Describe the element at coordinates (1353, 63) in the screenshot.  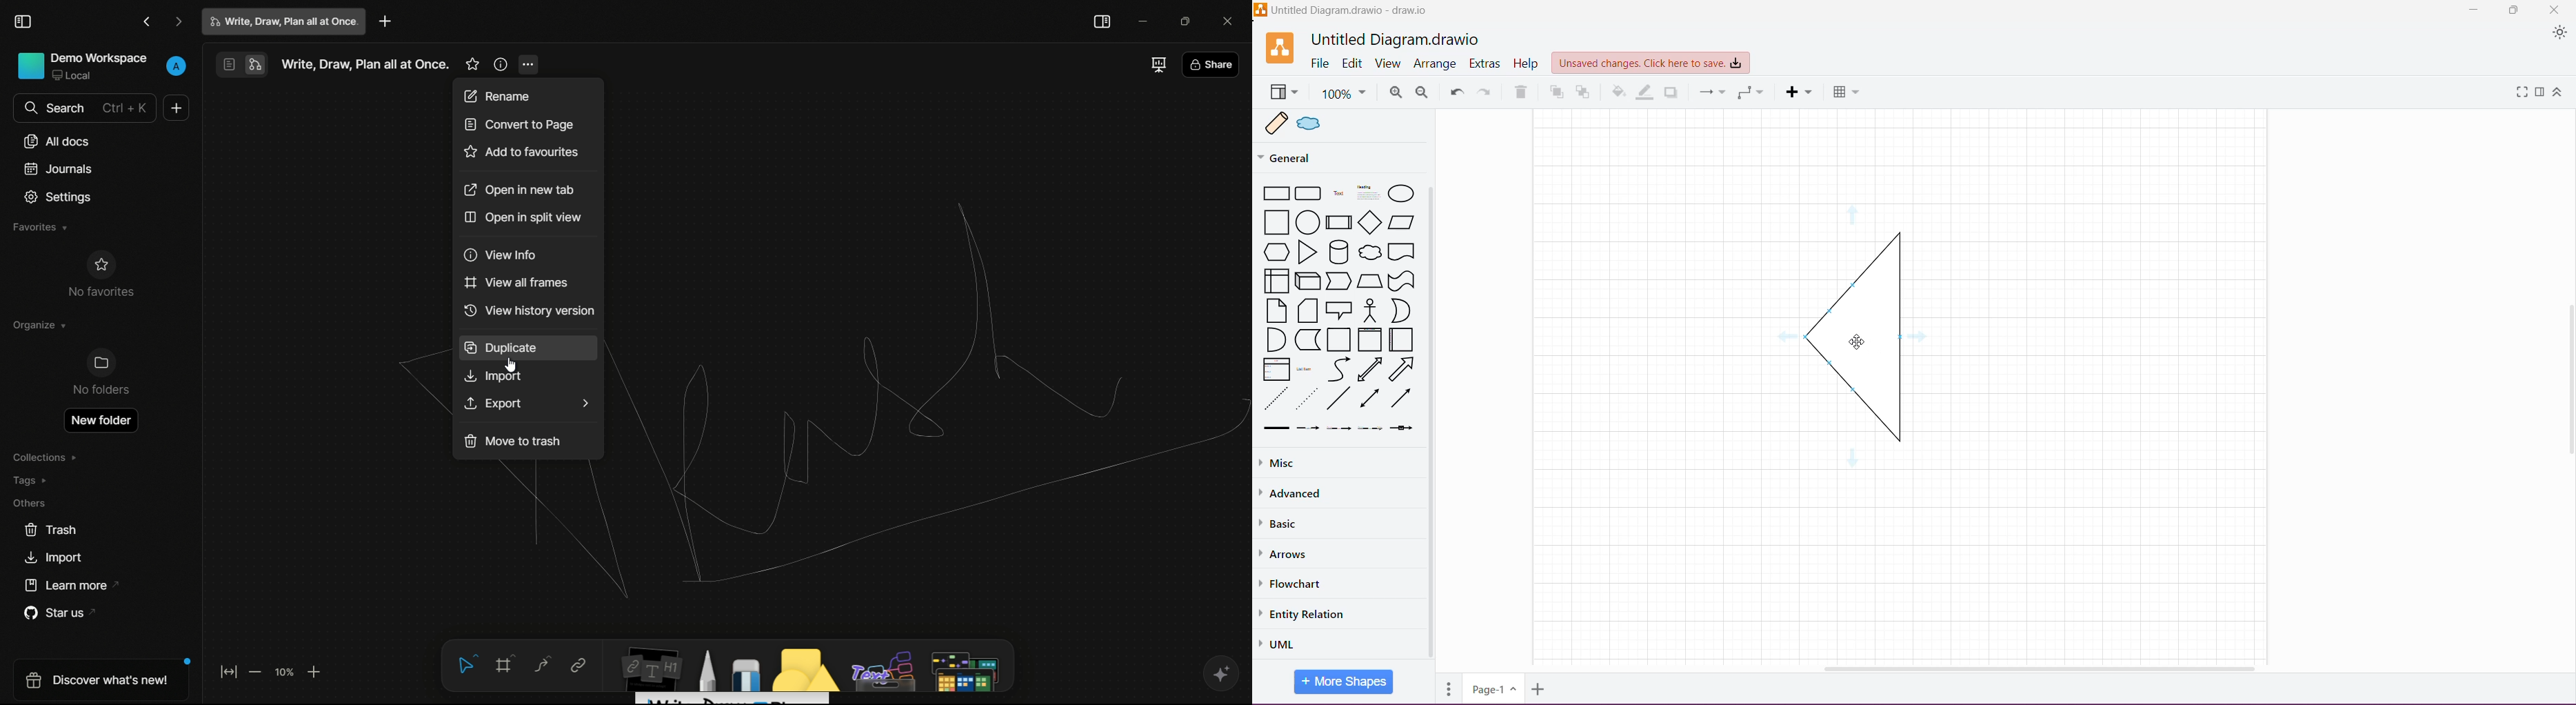
I see `Edit` at that location.